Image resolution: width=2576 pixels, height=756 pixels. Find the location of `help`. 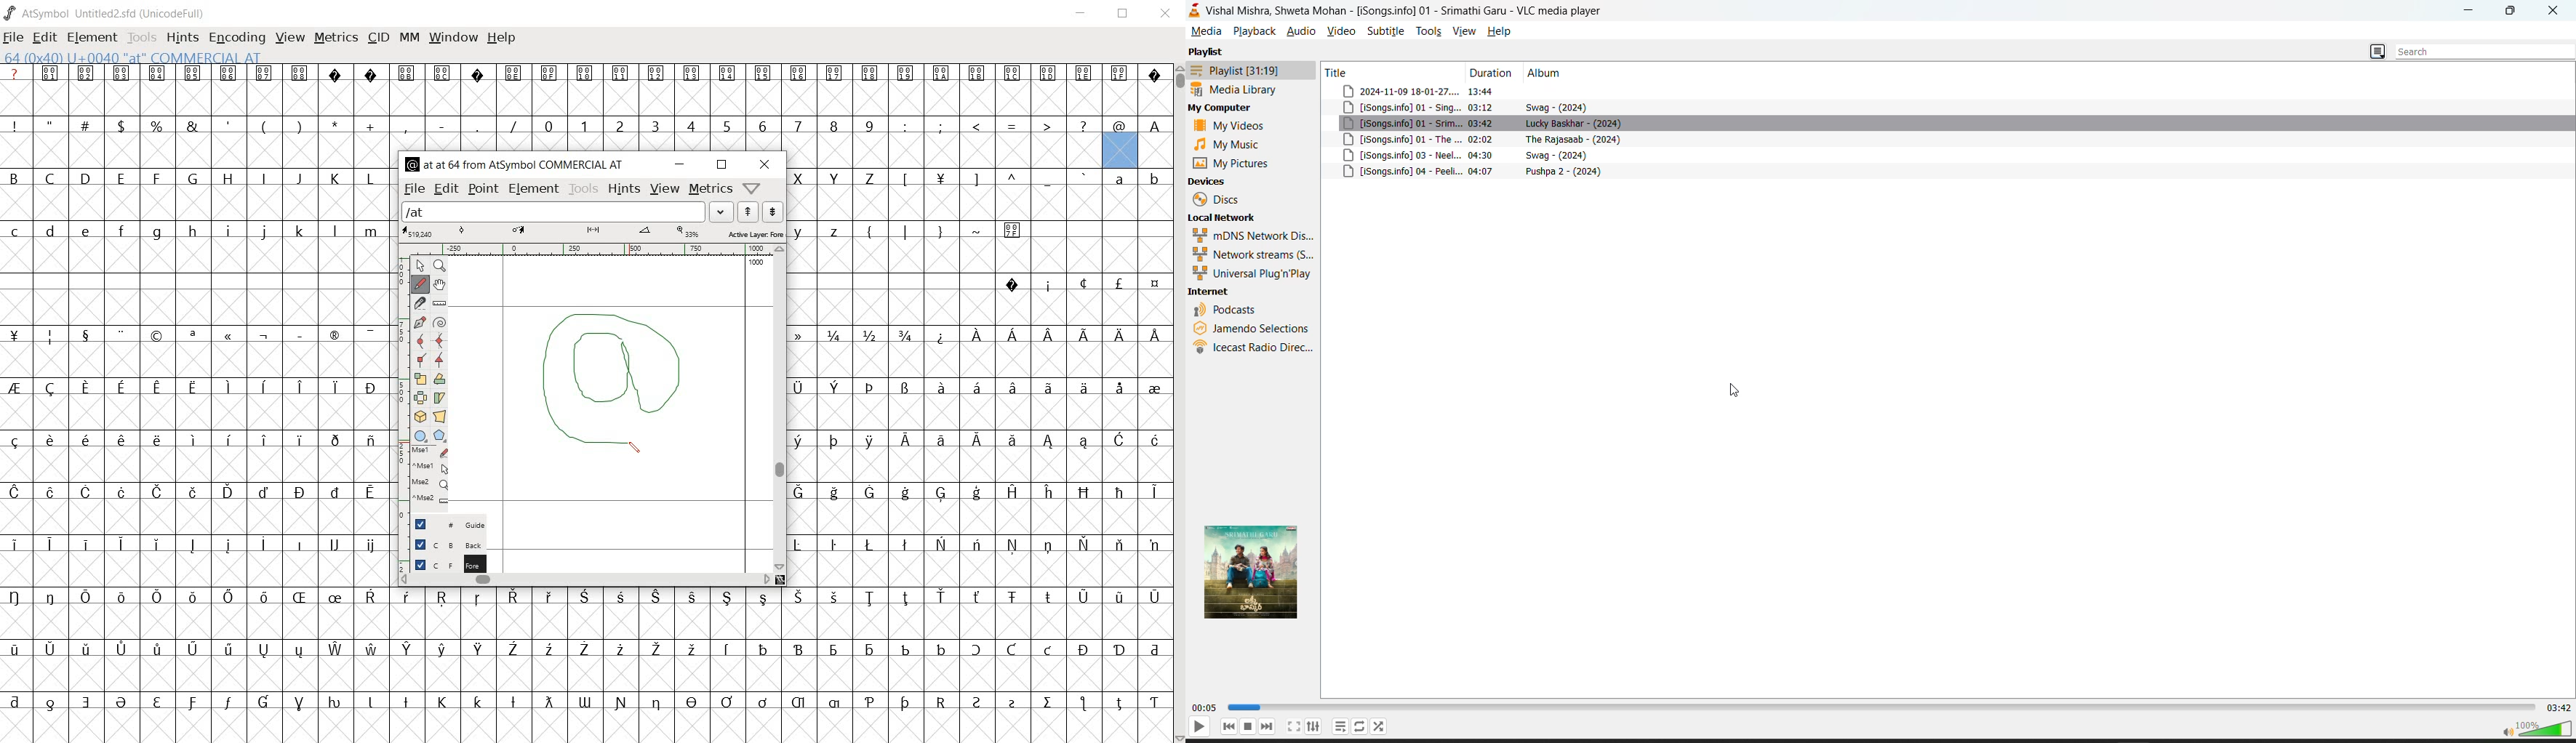

help is located at coordinates (1499, 30).